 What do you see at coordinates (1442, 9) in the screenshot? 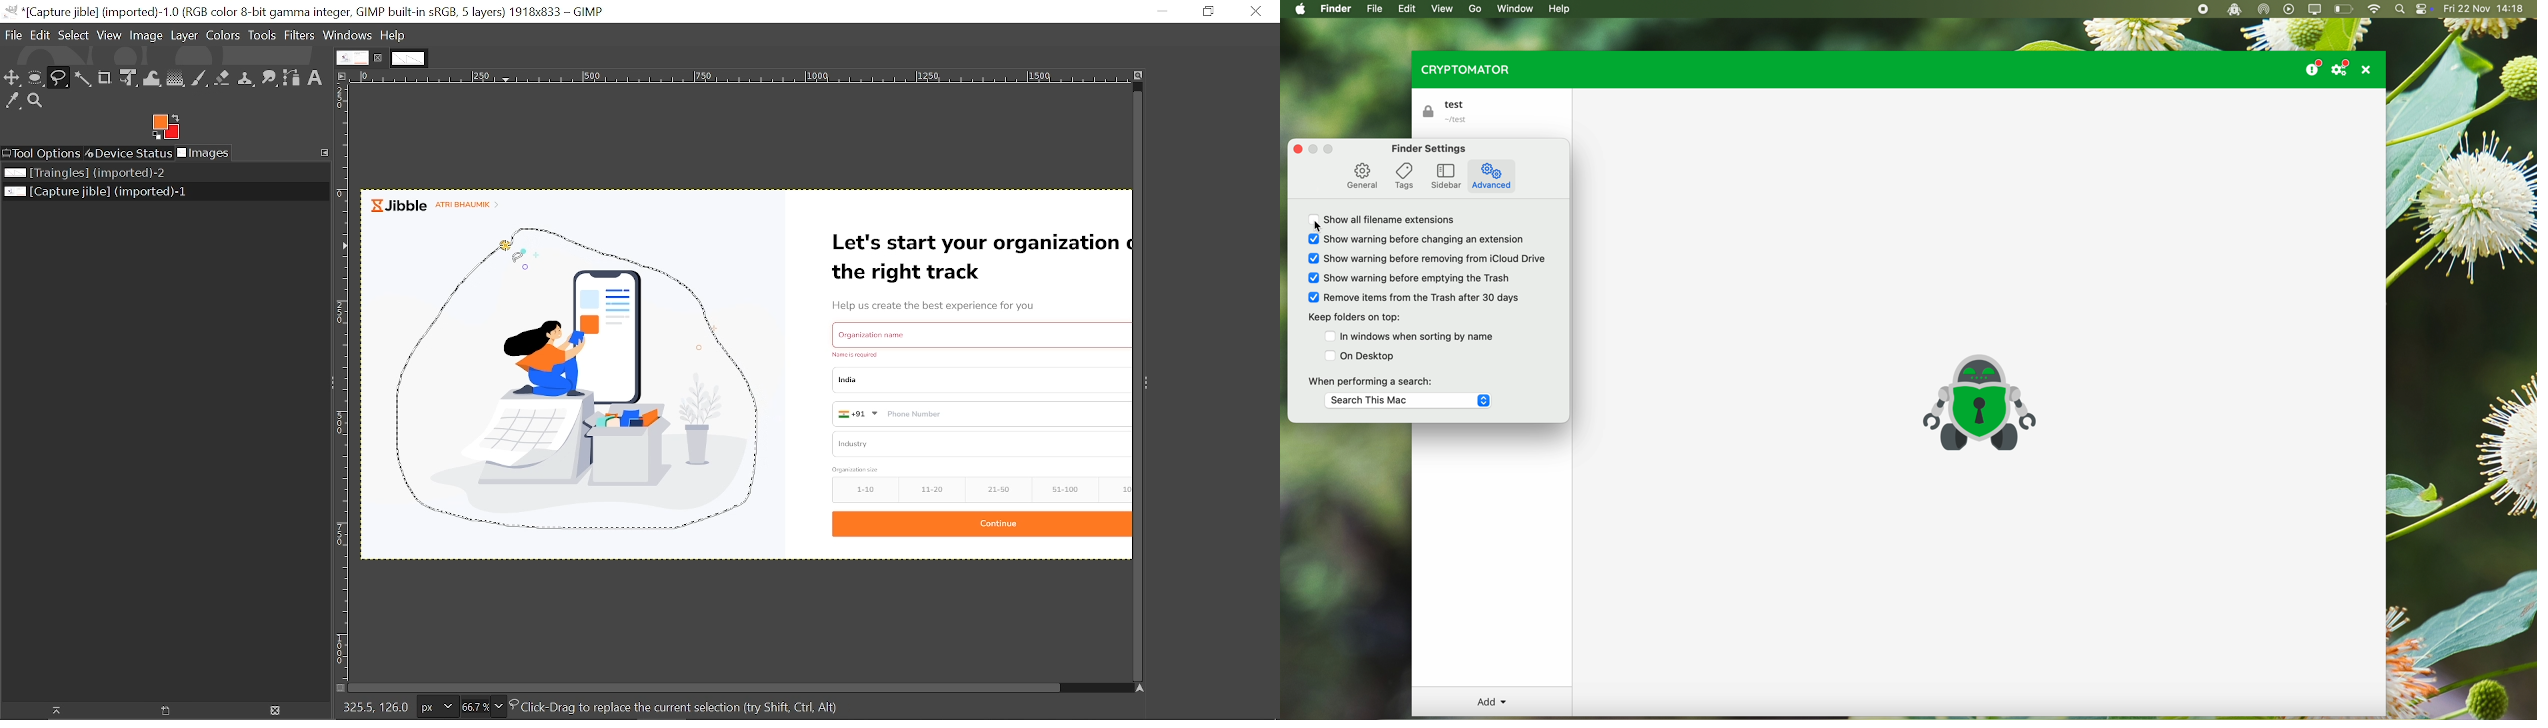
I see `view` at bounding box center [1442, 9].